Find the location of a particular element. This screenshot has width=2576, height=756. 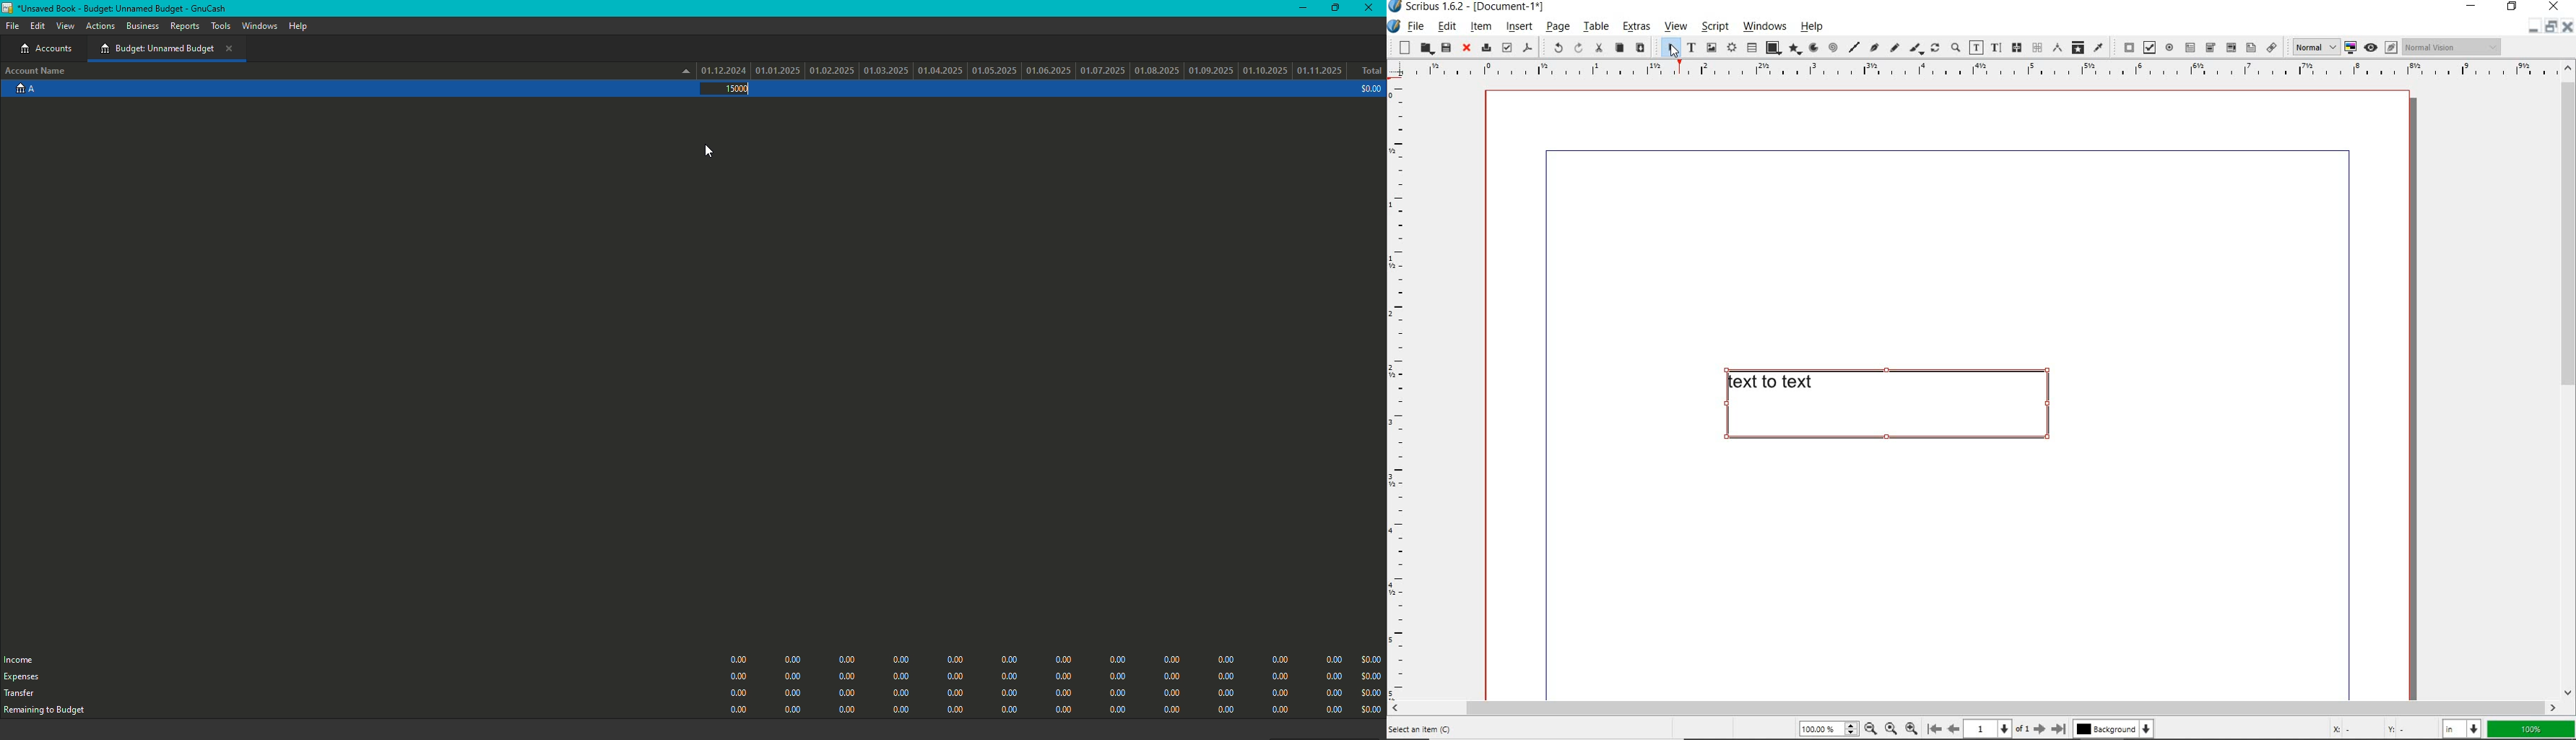

X: - is located at coordinates (2355, 729).